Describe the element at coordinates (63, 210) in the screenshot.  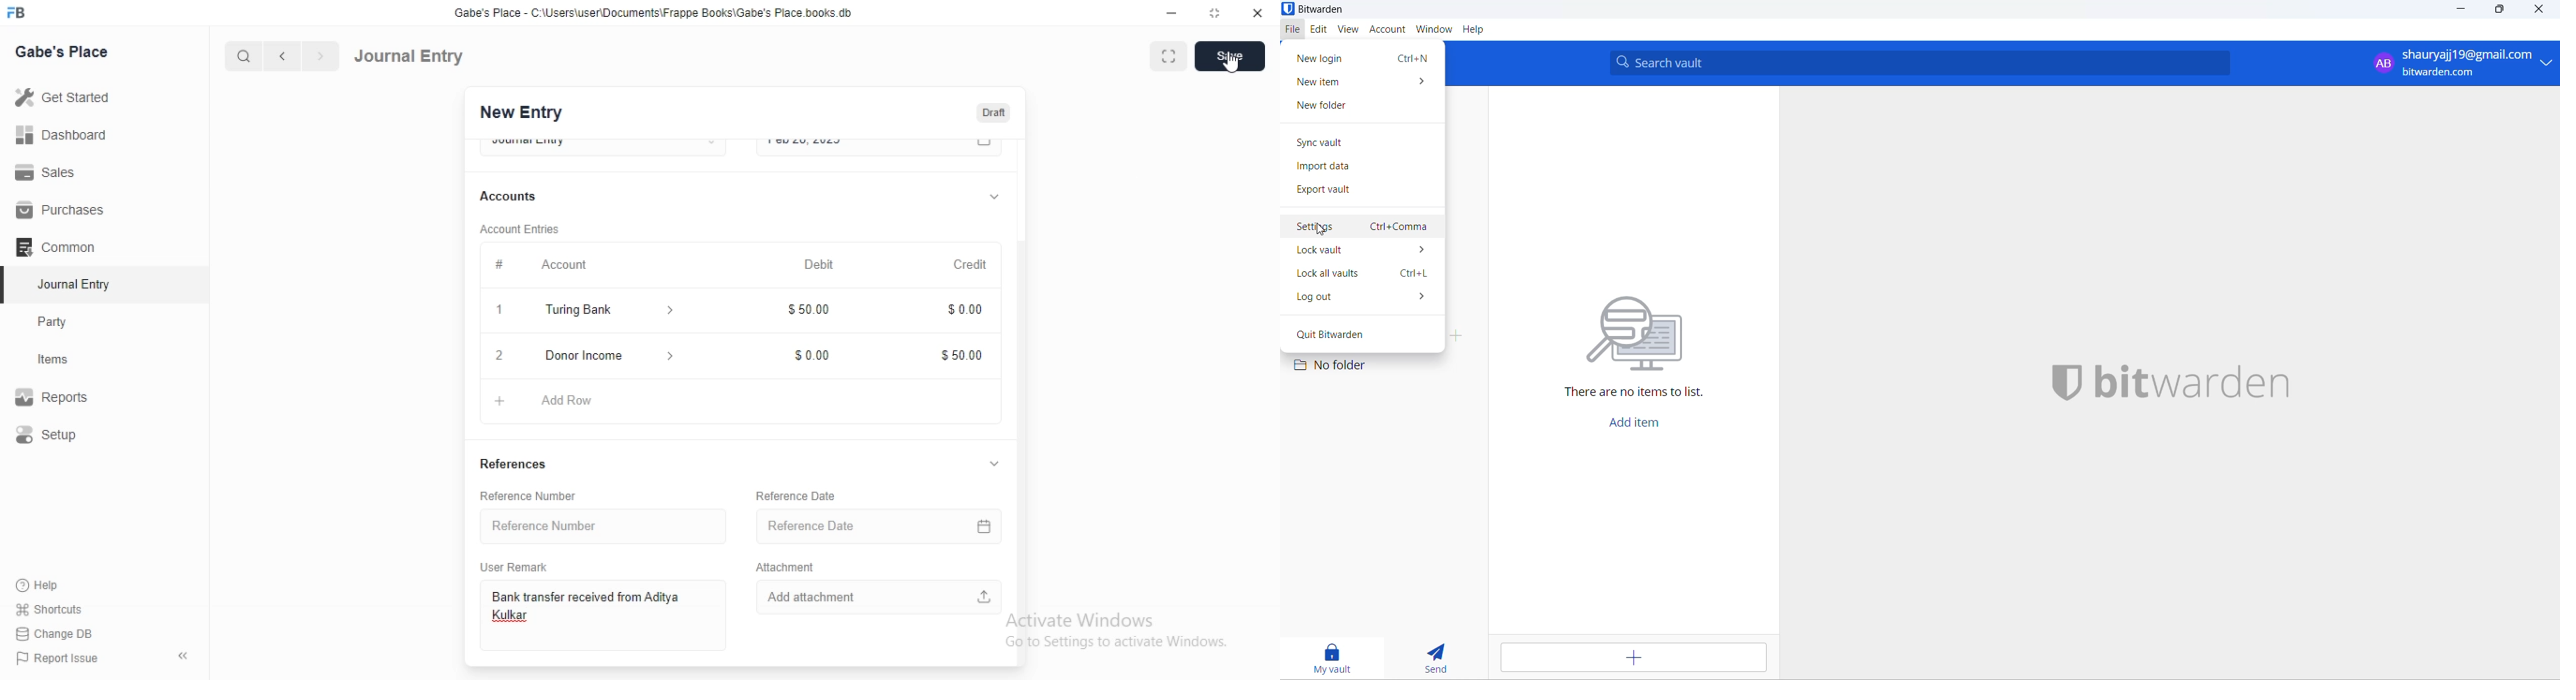
I see `Purchases` at that location.